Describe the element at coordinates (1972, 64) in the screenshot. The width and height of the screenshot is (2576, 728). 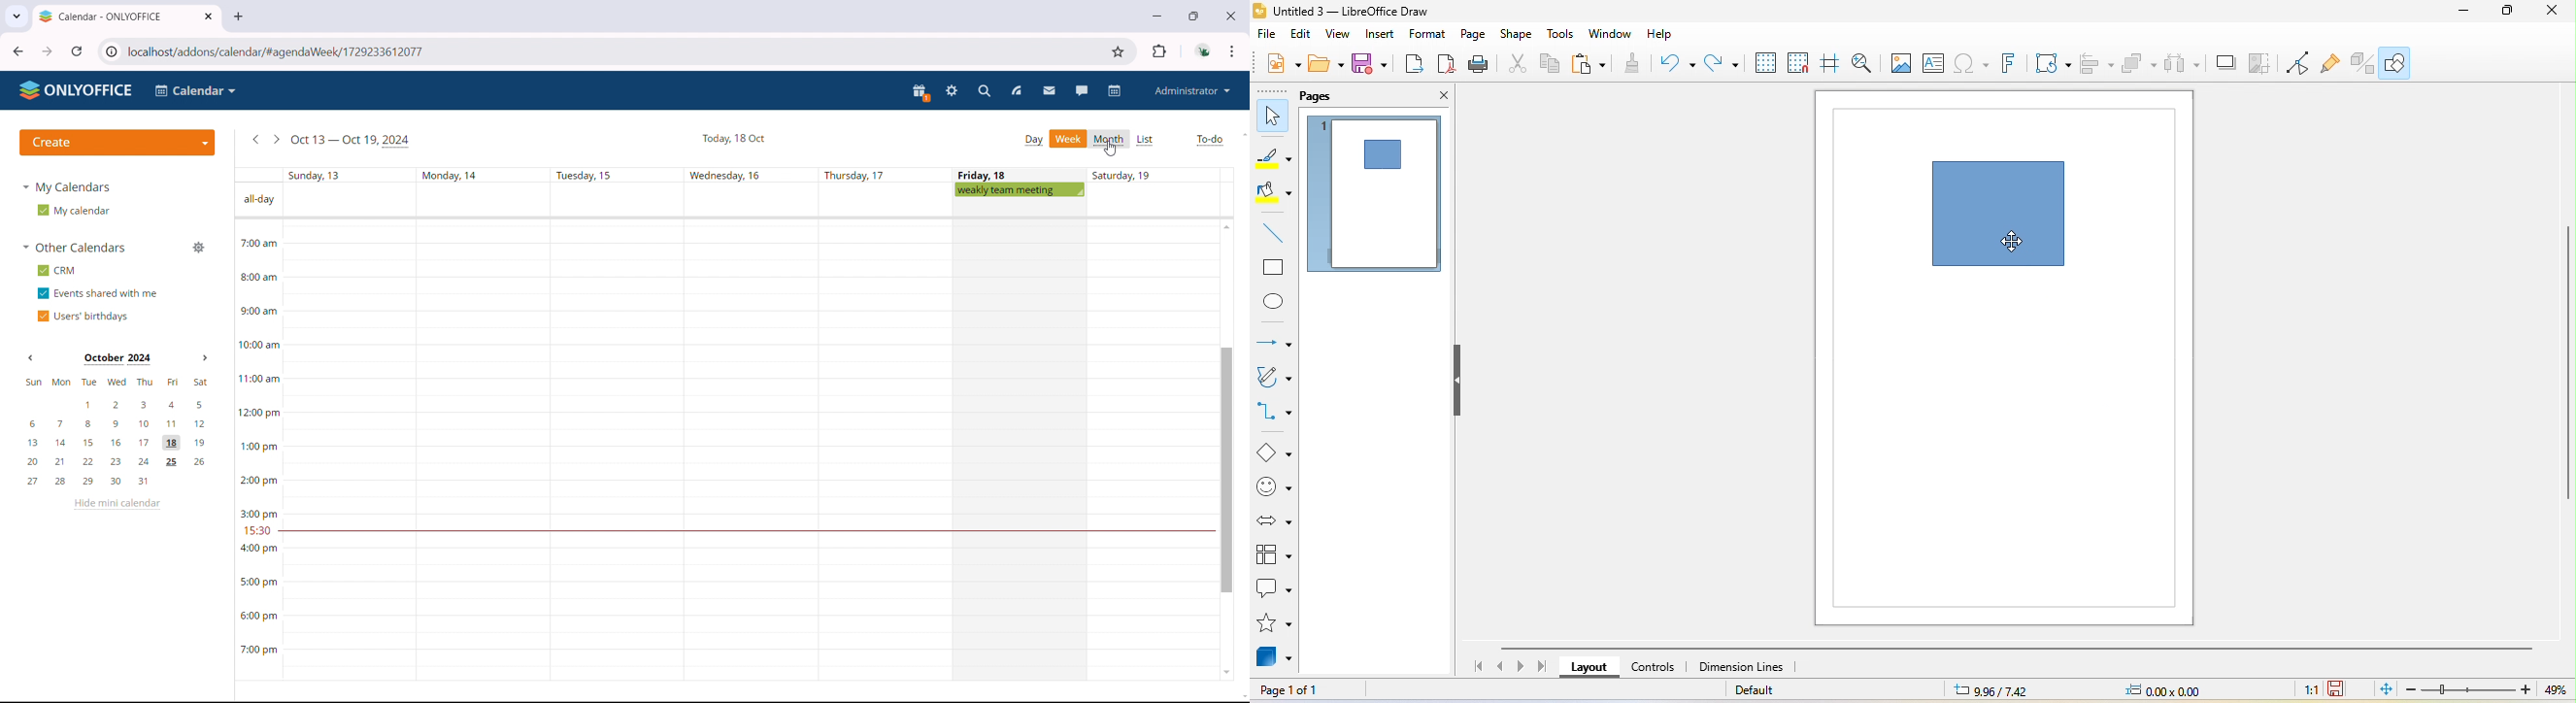
I see `special character` at that location.